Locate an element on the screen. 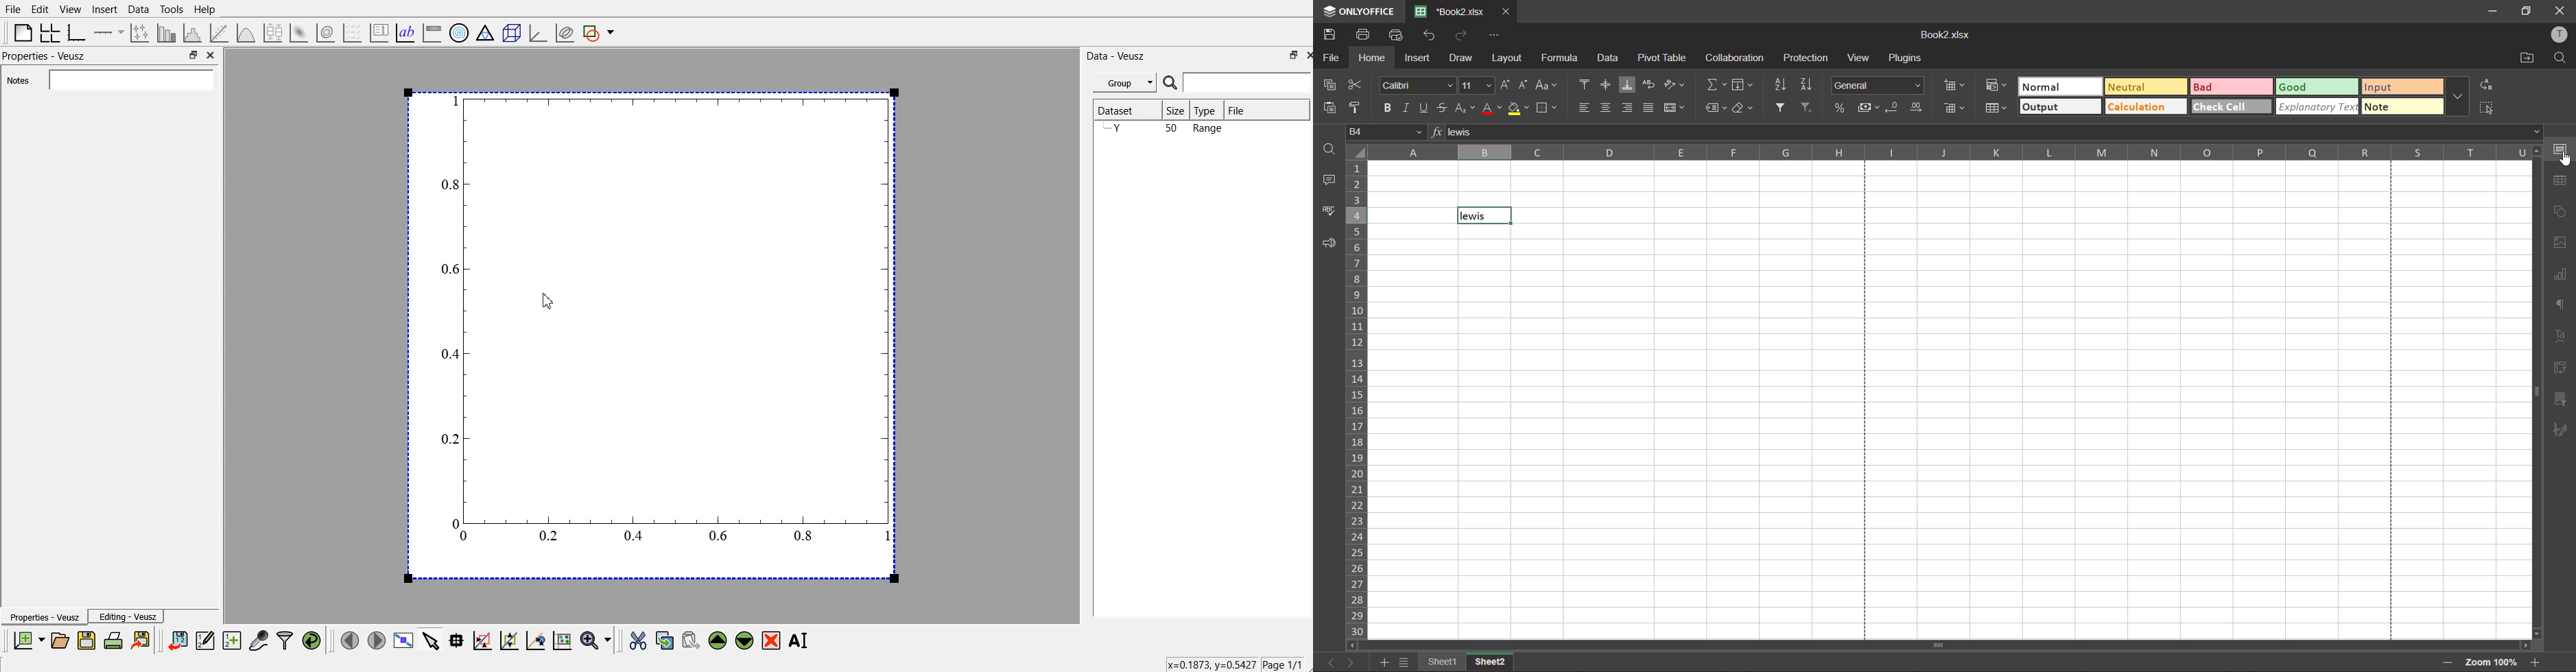 Image resolution: width=2576 pixels, height=672 pixels. formula bar is located at coordinates (1996, 133).